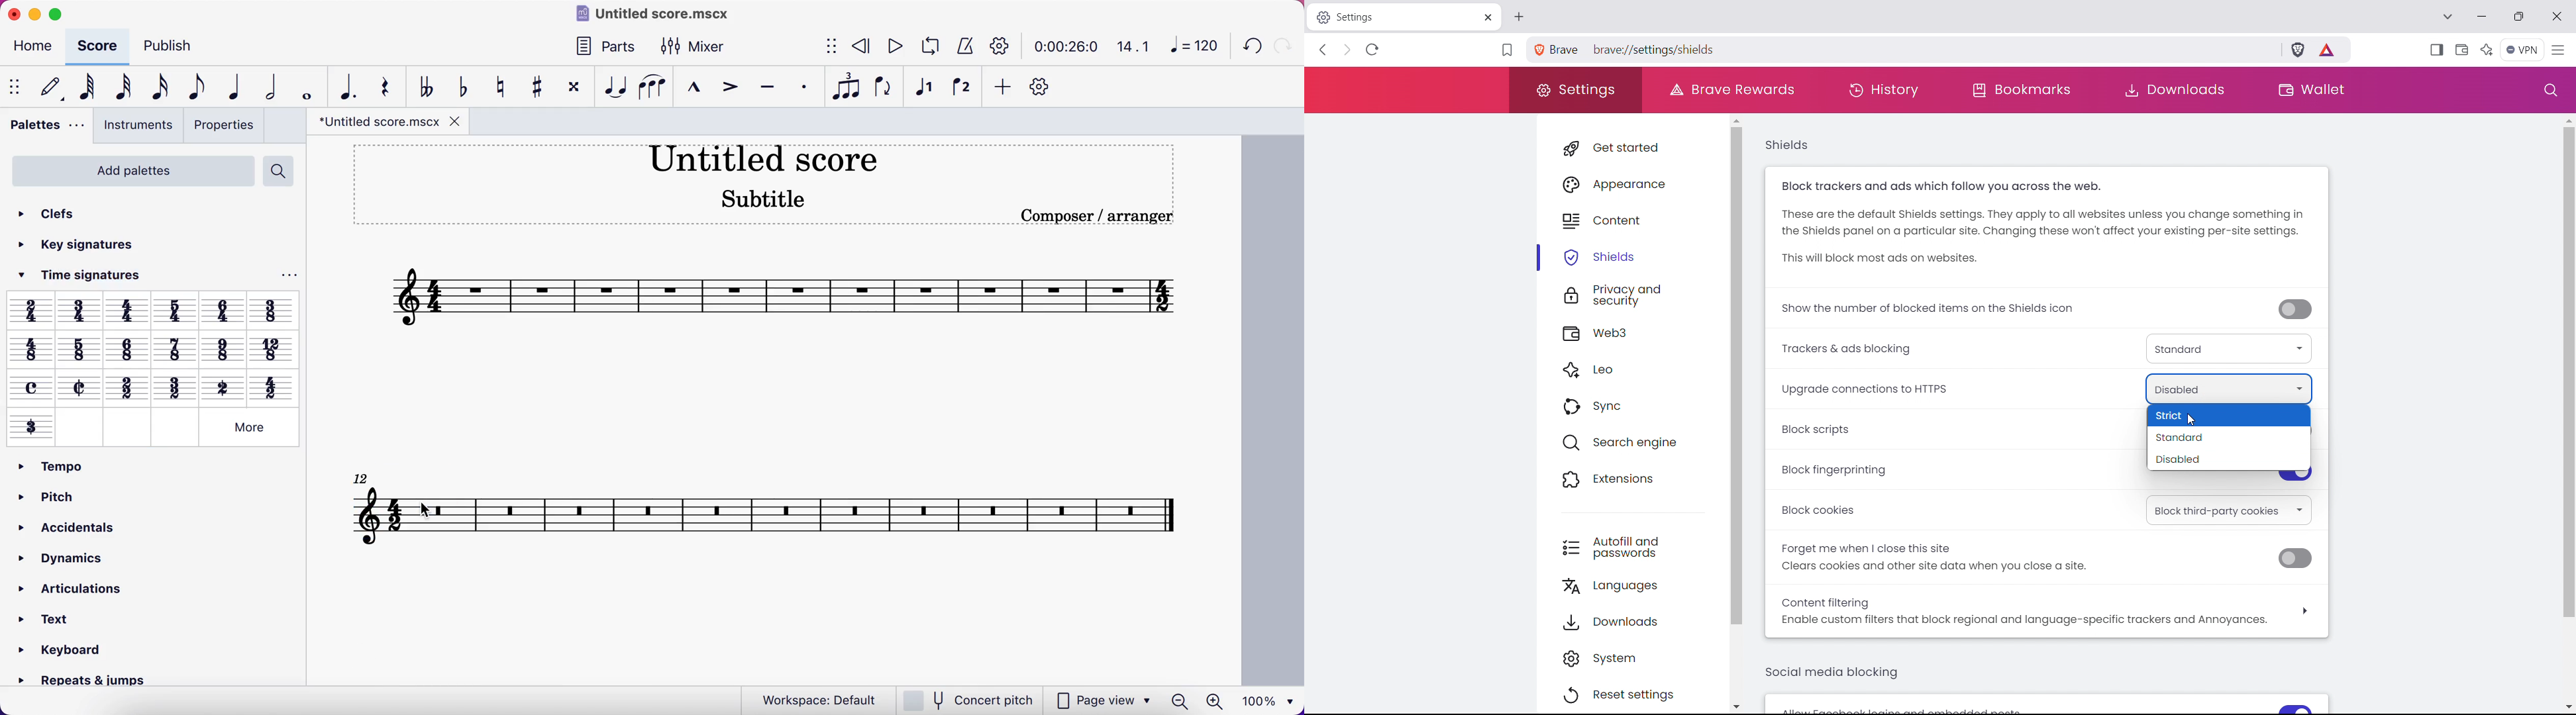 The width and height of the screenshot is (2576, 728). What do you see at coordinates (2230, 460) in the screenshot?
I see `disabled` at bounding box center [2230, 460].